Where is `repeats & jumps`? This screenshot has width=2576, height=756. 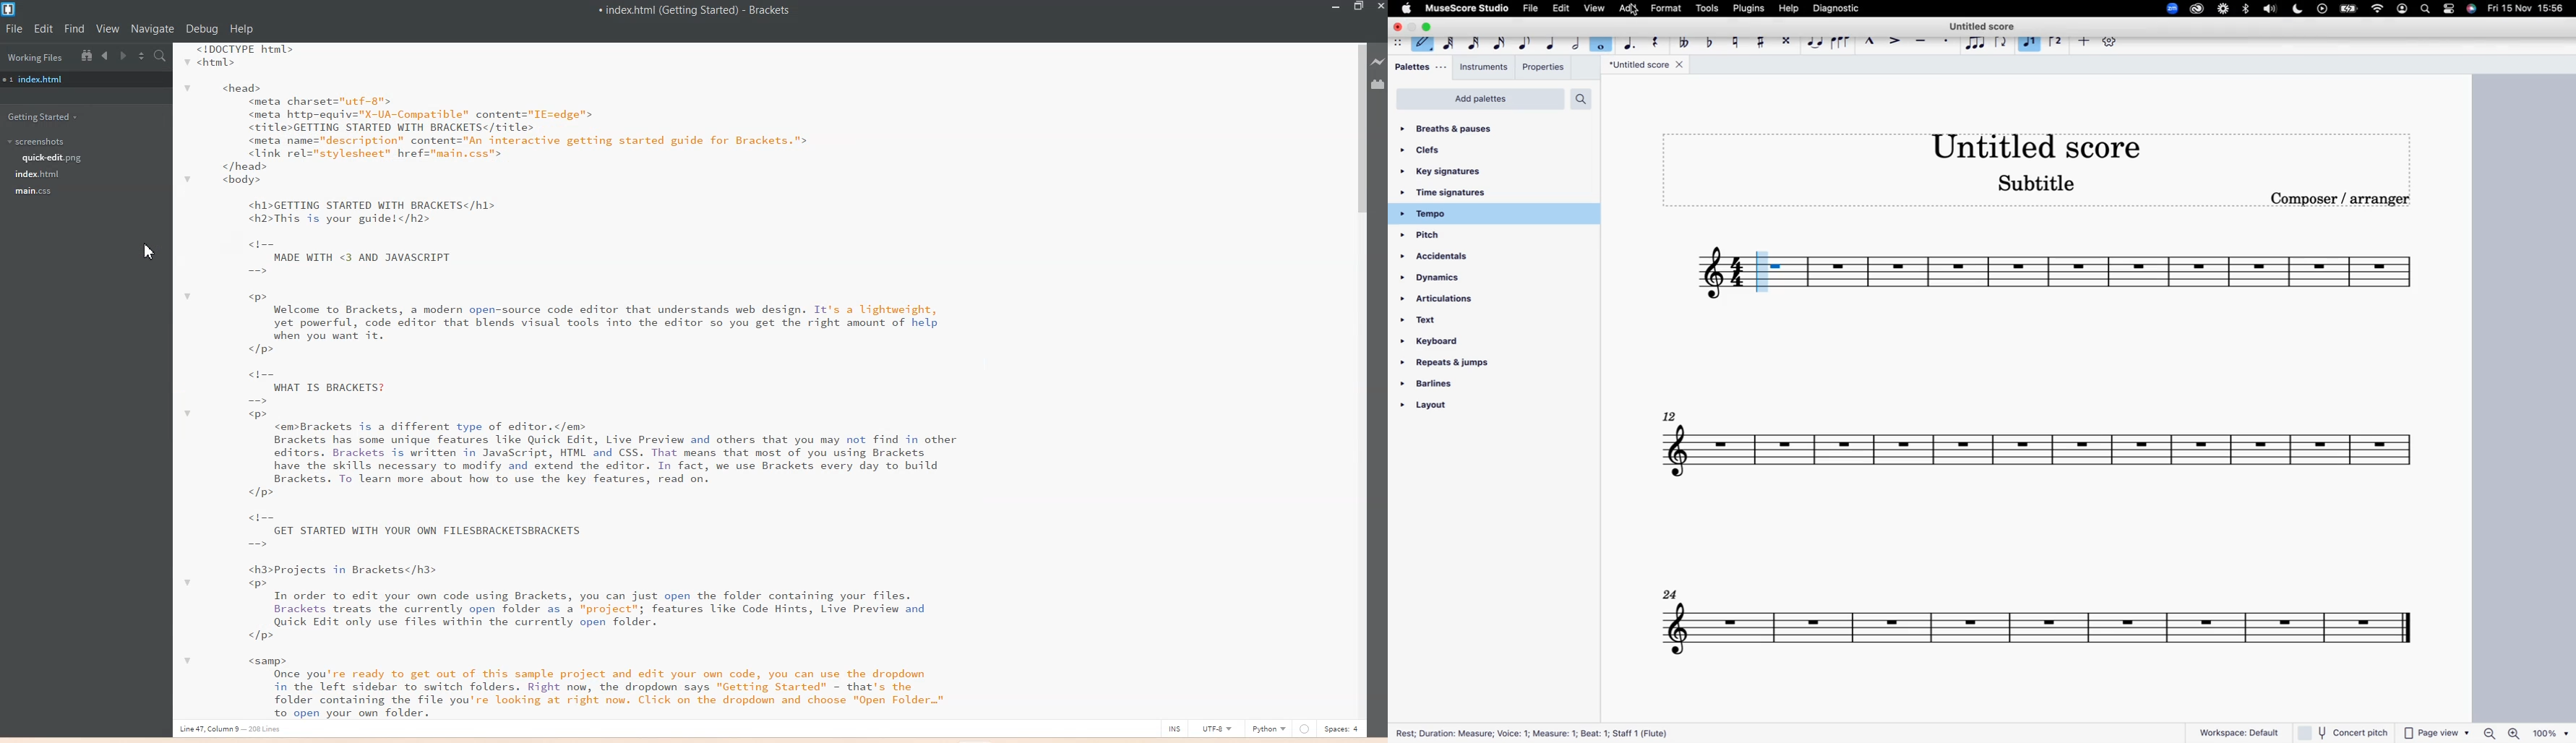
repeats & jumps is located at coordinates (1456, 366).